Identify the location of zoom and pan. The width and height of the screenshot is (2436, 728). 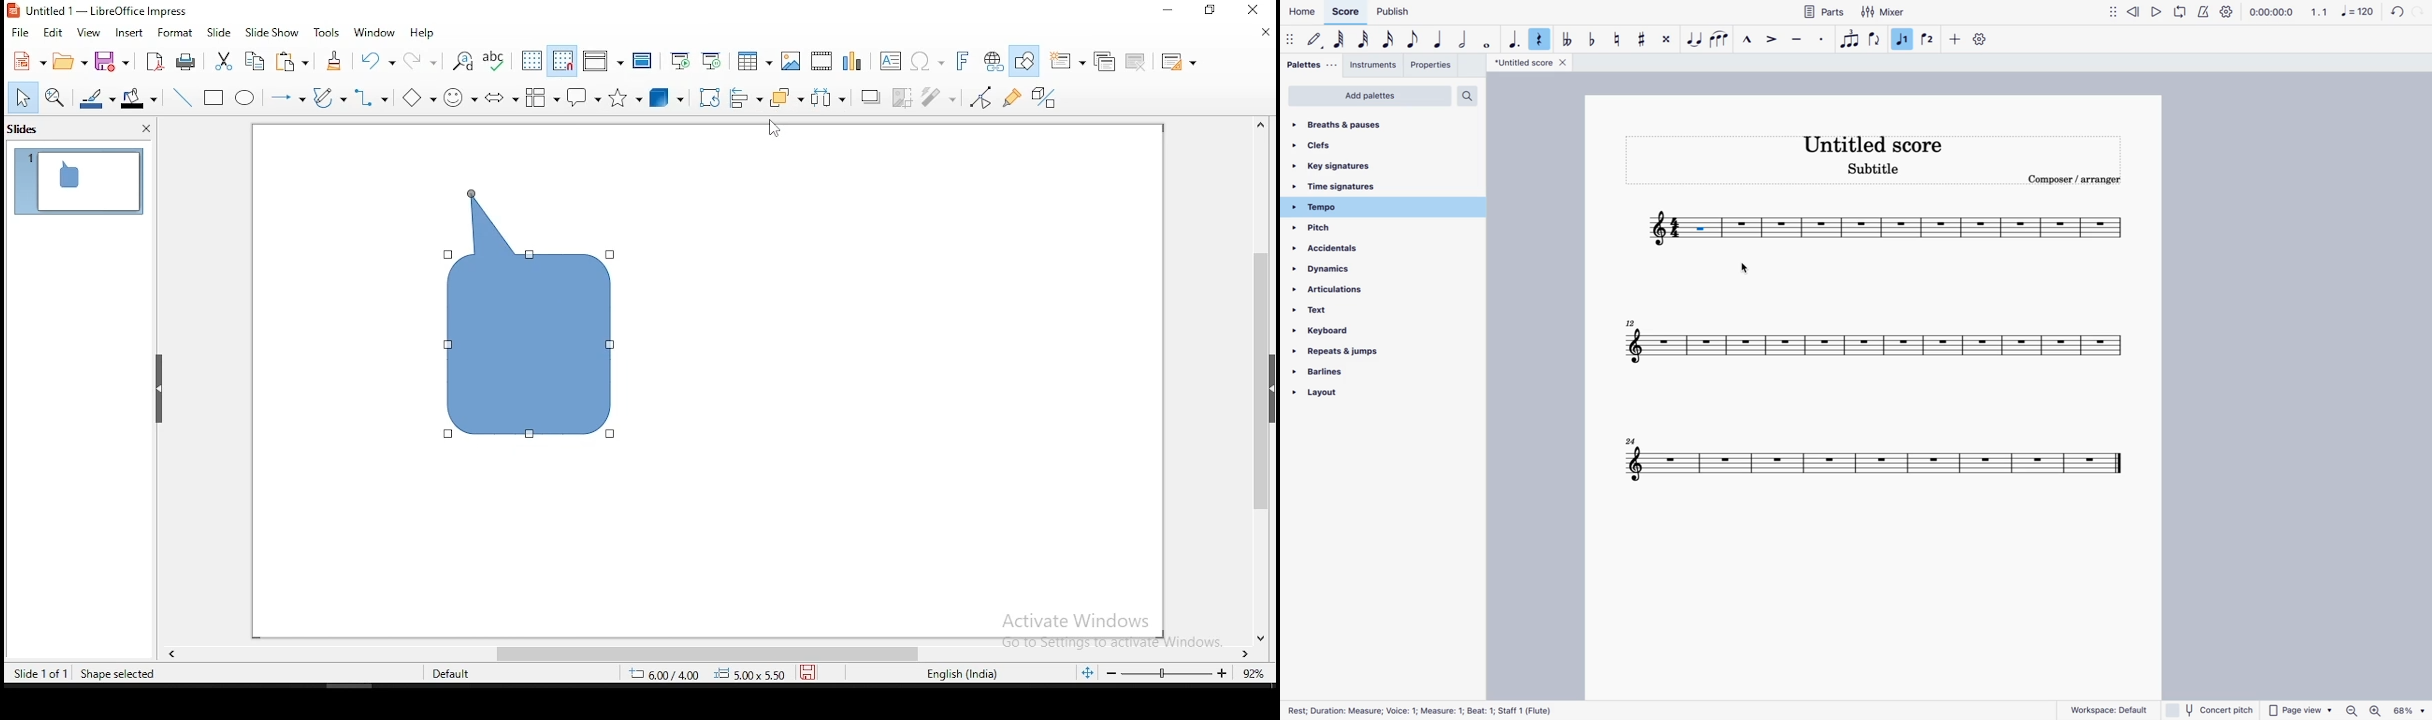
(56, 99).